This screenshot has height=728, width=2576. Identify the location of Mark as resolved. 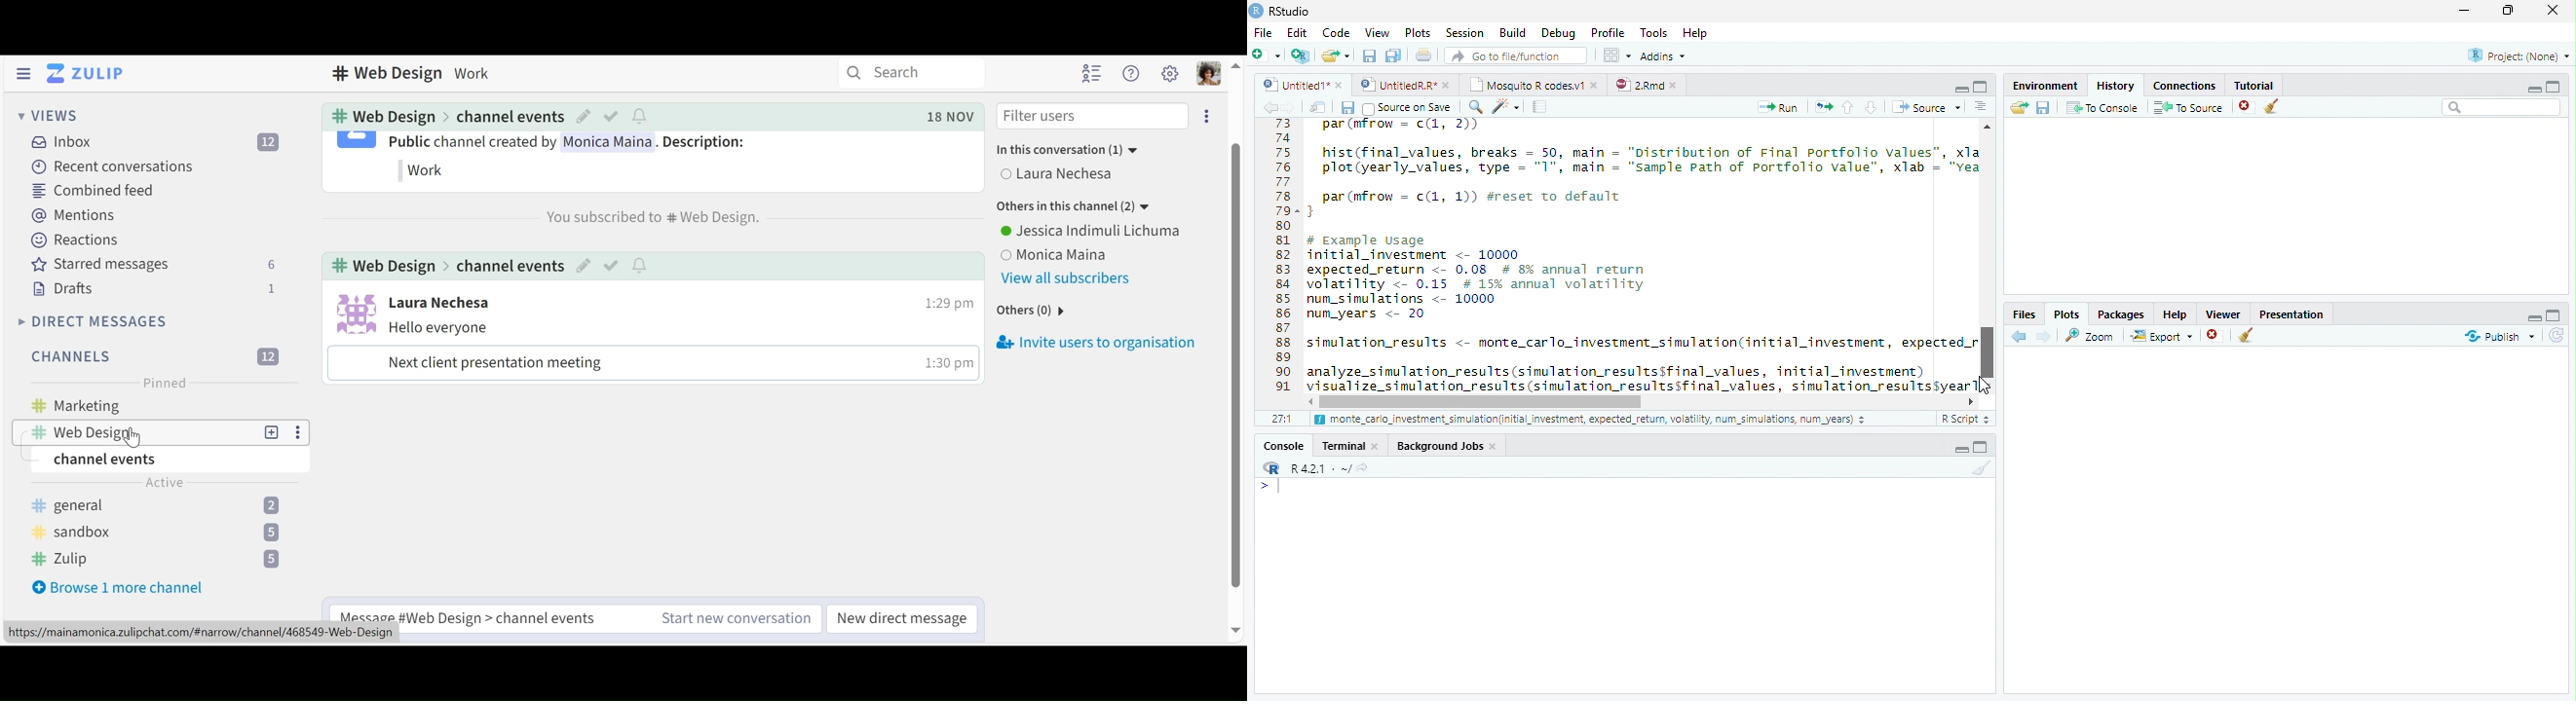
(609, 264).